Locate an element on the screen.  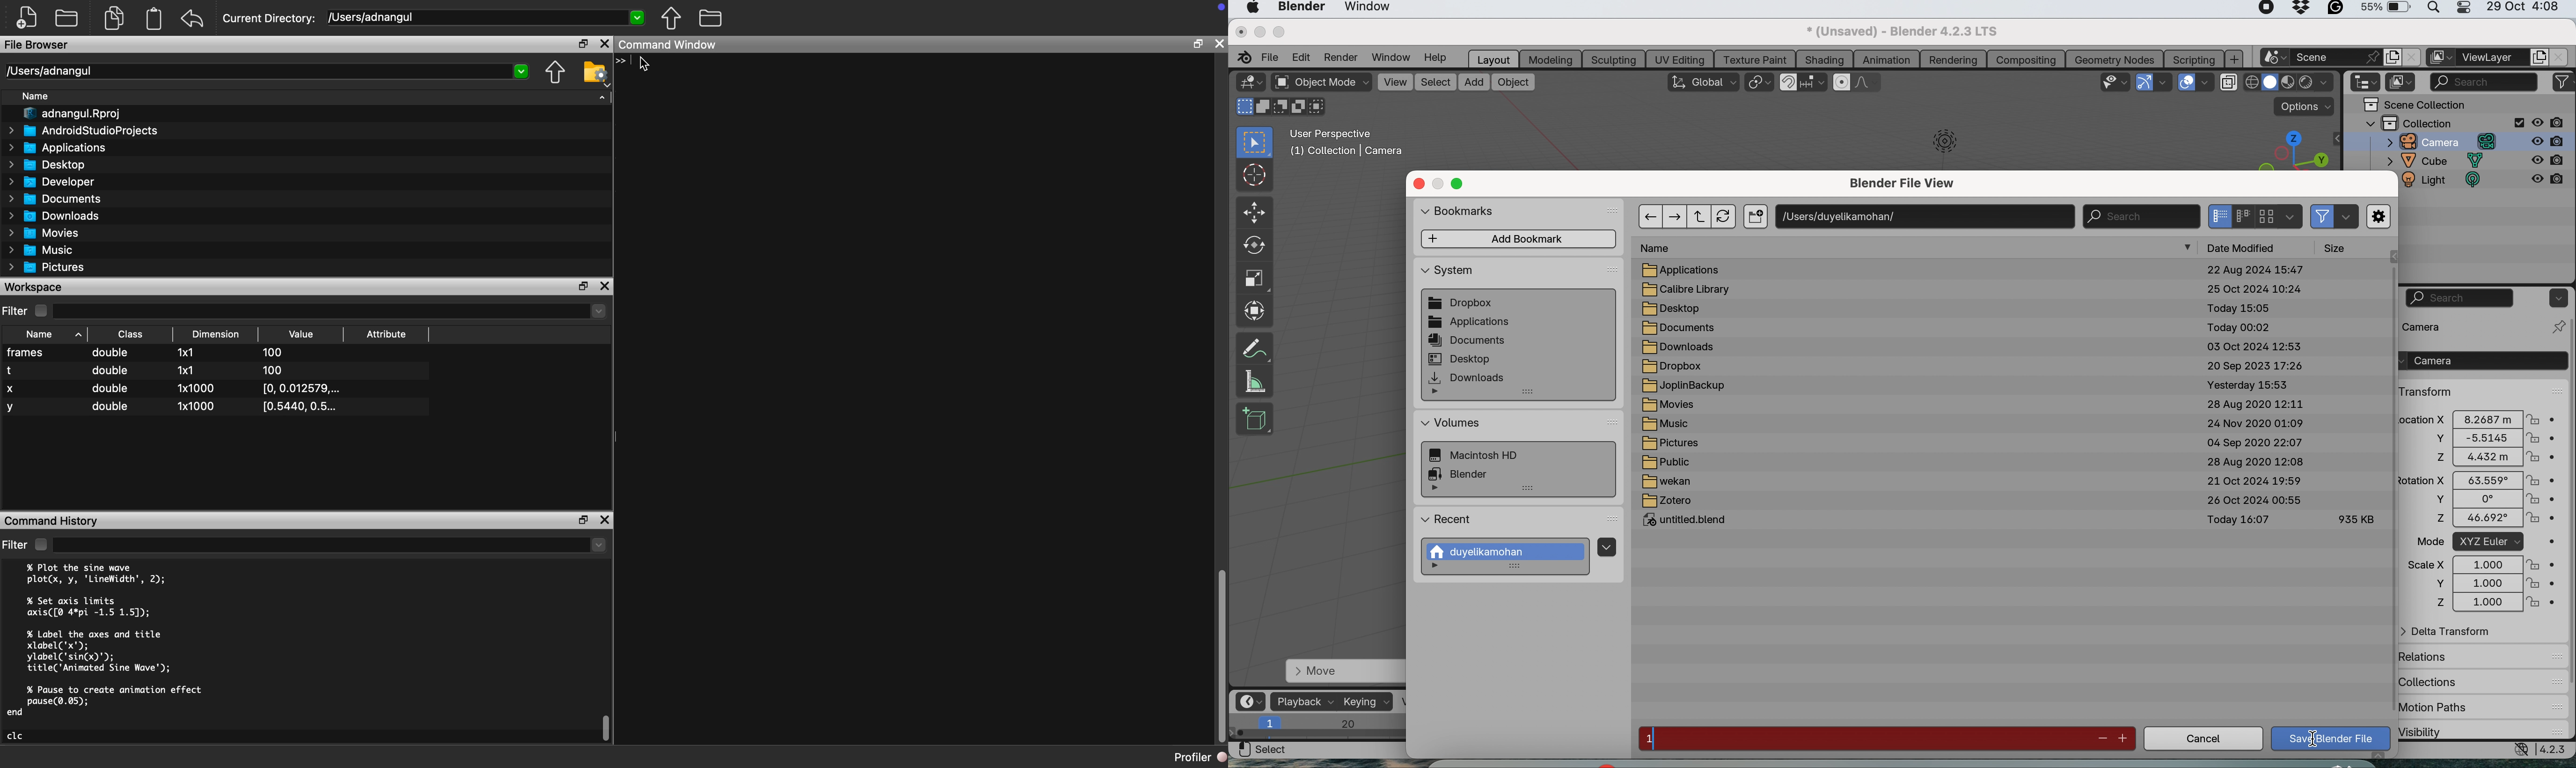
light is located at coordinates (2449, 182).